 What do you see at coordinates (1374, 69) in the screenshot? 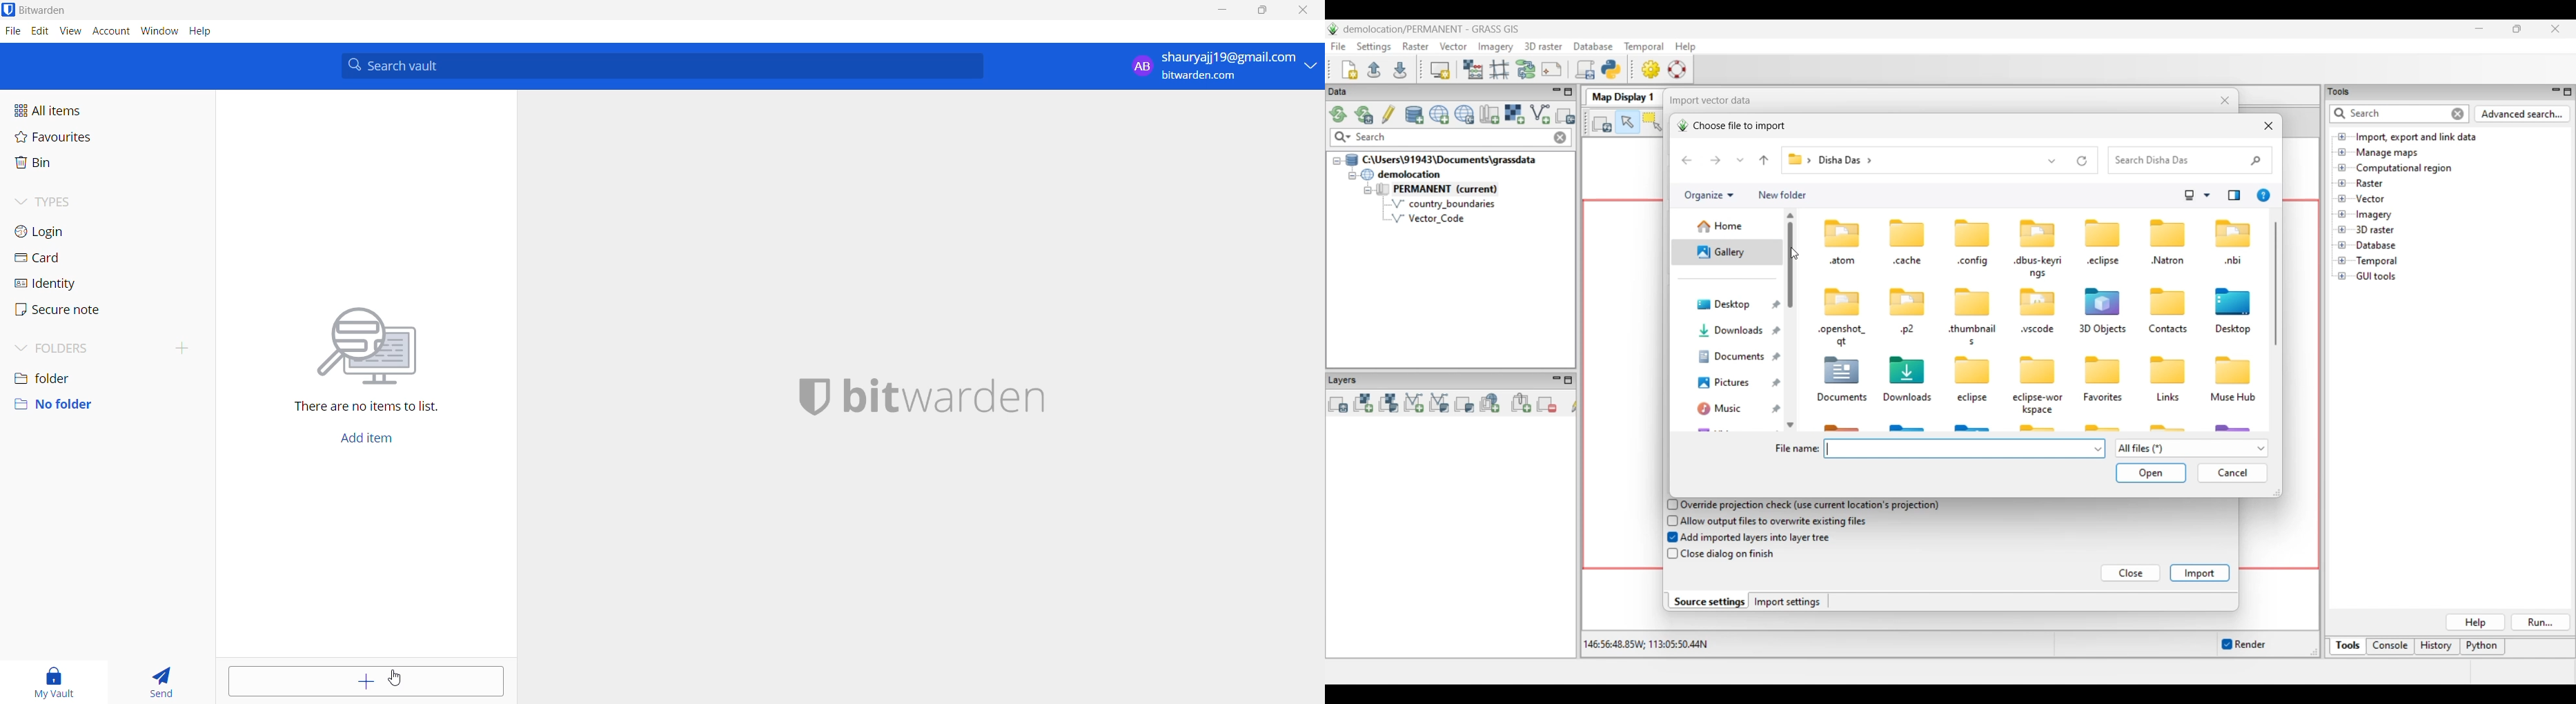
I see `Open existing workspace file` at bounding box center [1374, 69].